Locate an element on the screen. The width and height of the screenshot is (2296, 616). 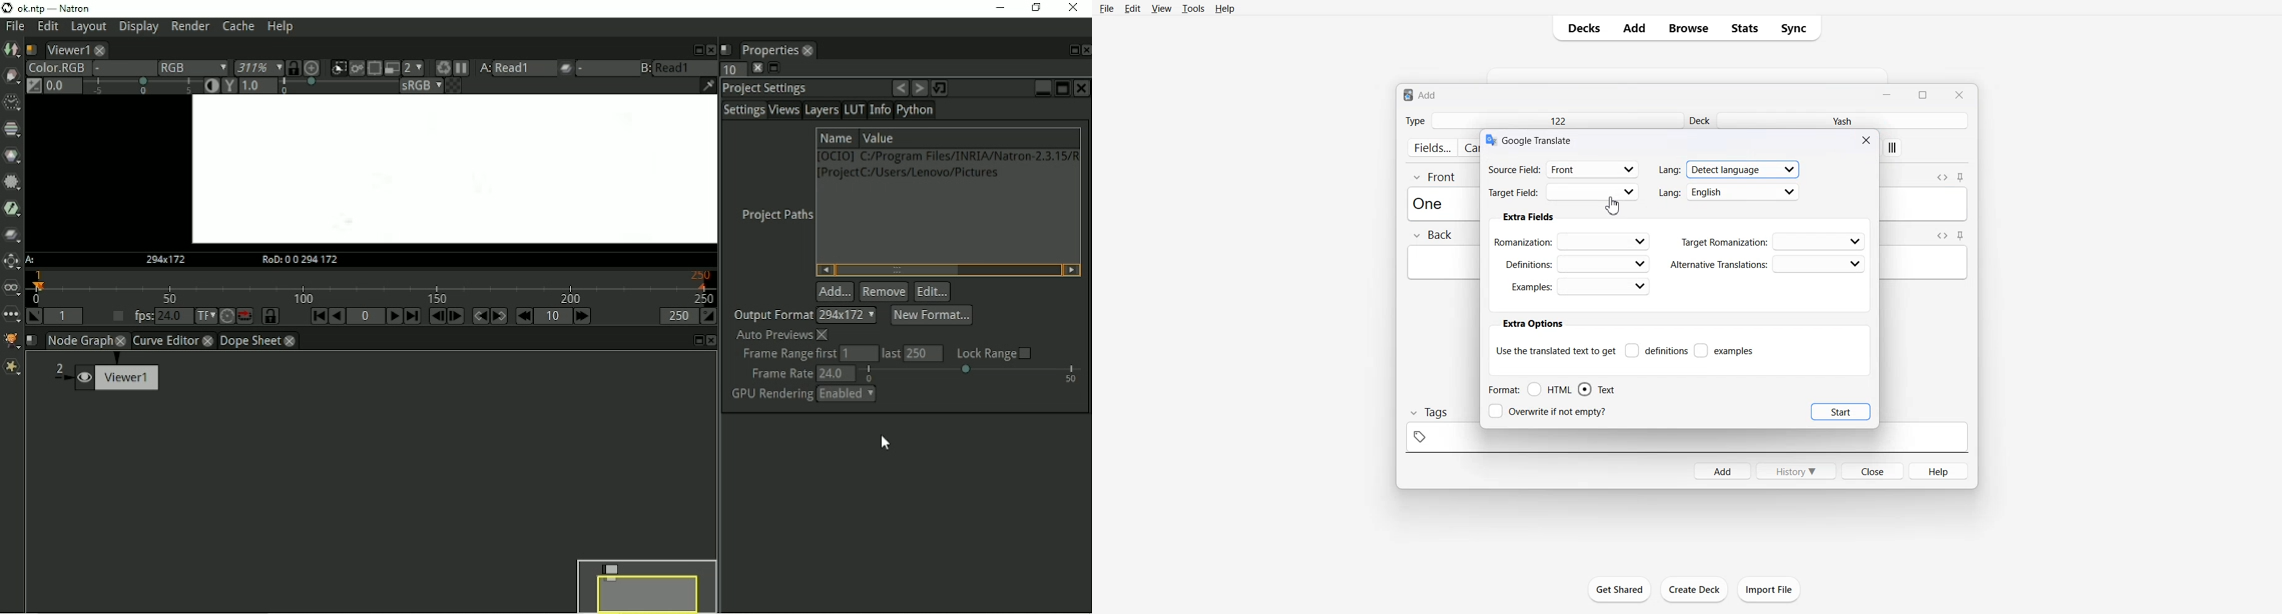
Browse is located at coordinates (1689, 28).